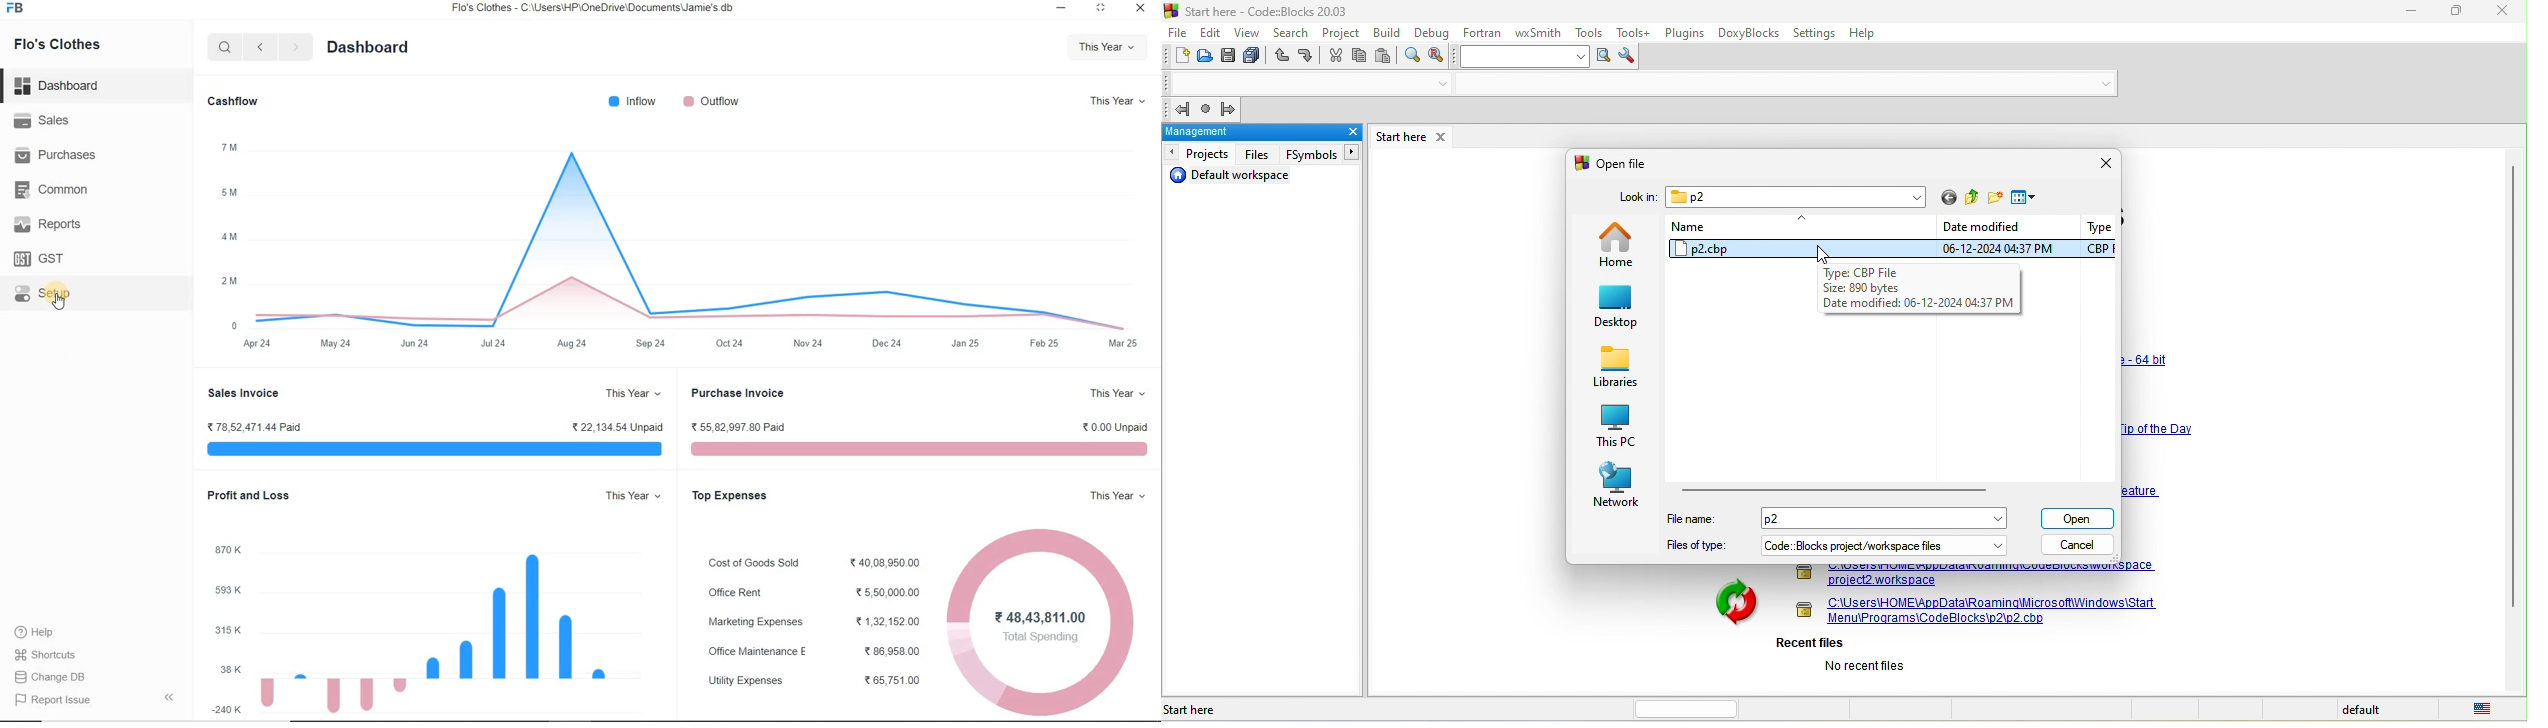 This screenshot has height=728, width=2548. Describe the element at coordinates (2485, 710) in the screenshot. I see `united state` at that location.